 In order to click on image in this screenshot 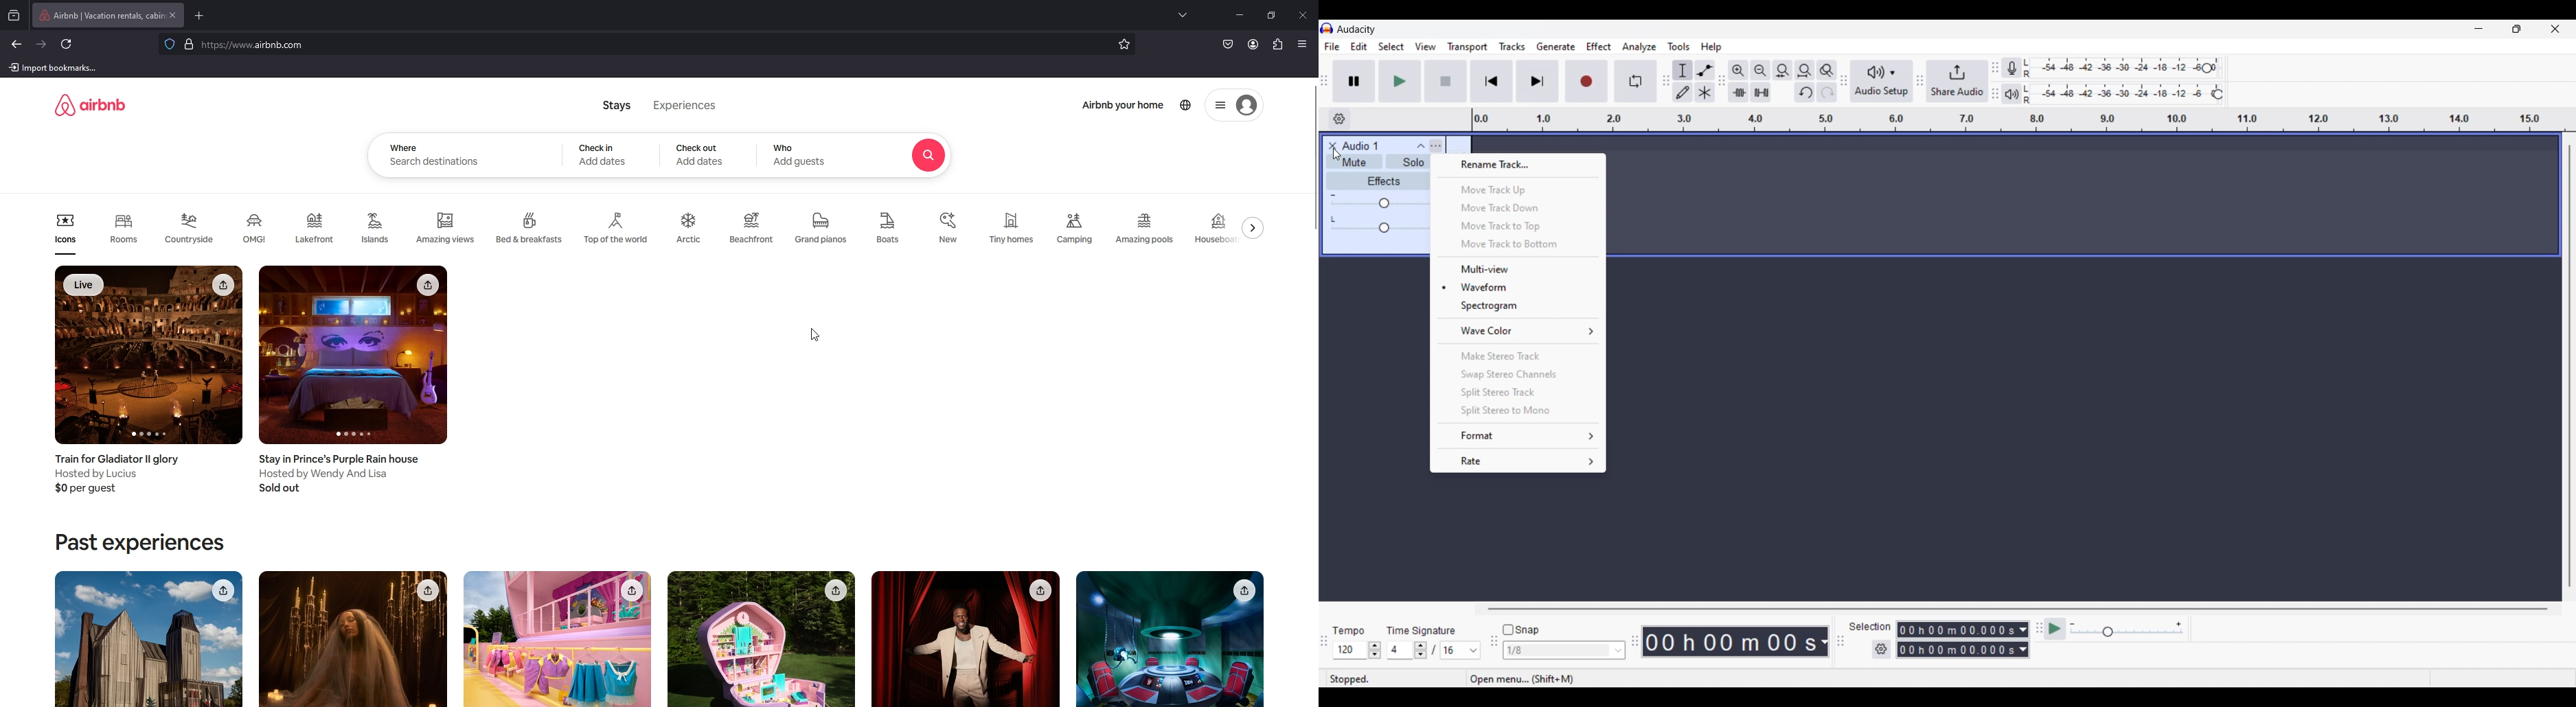, I will do `click(354, 356)`.